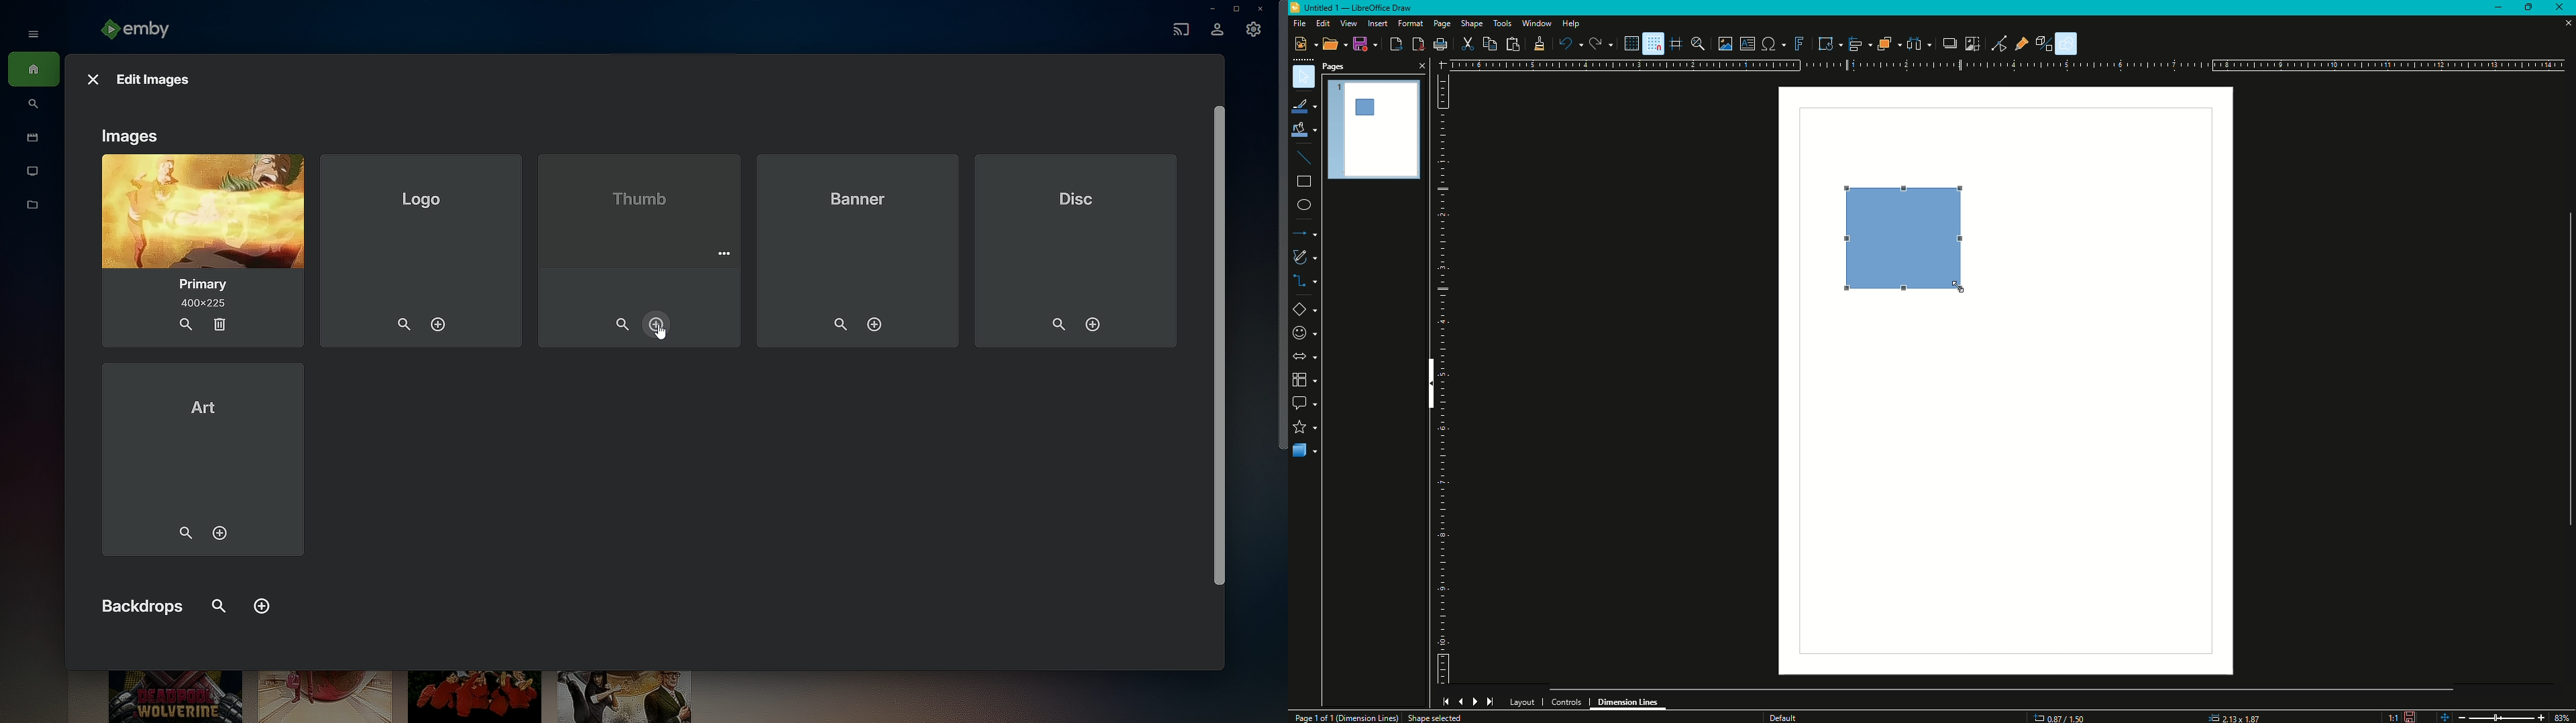 The width and height of the screenshot is (2576, 728). What do you see at coordinates (1299, 23) in the screenshot?
I see `File` at bounding box center [1299, 23].